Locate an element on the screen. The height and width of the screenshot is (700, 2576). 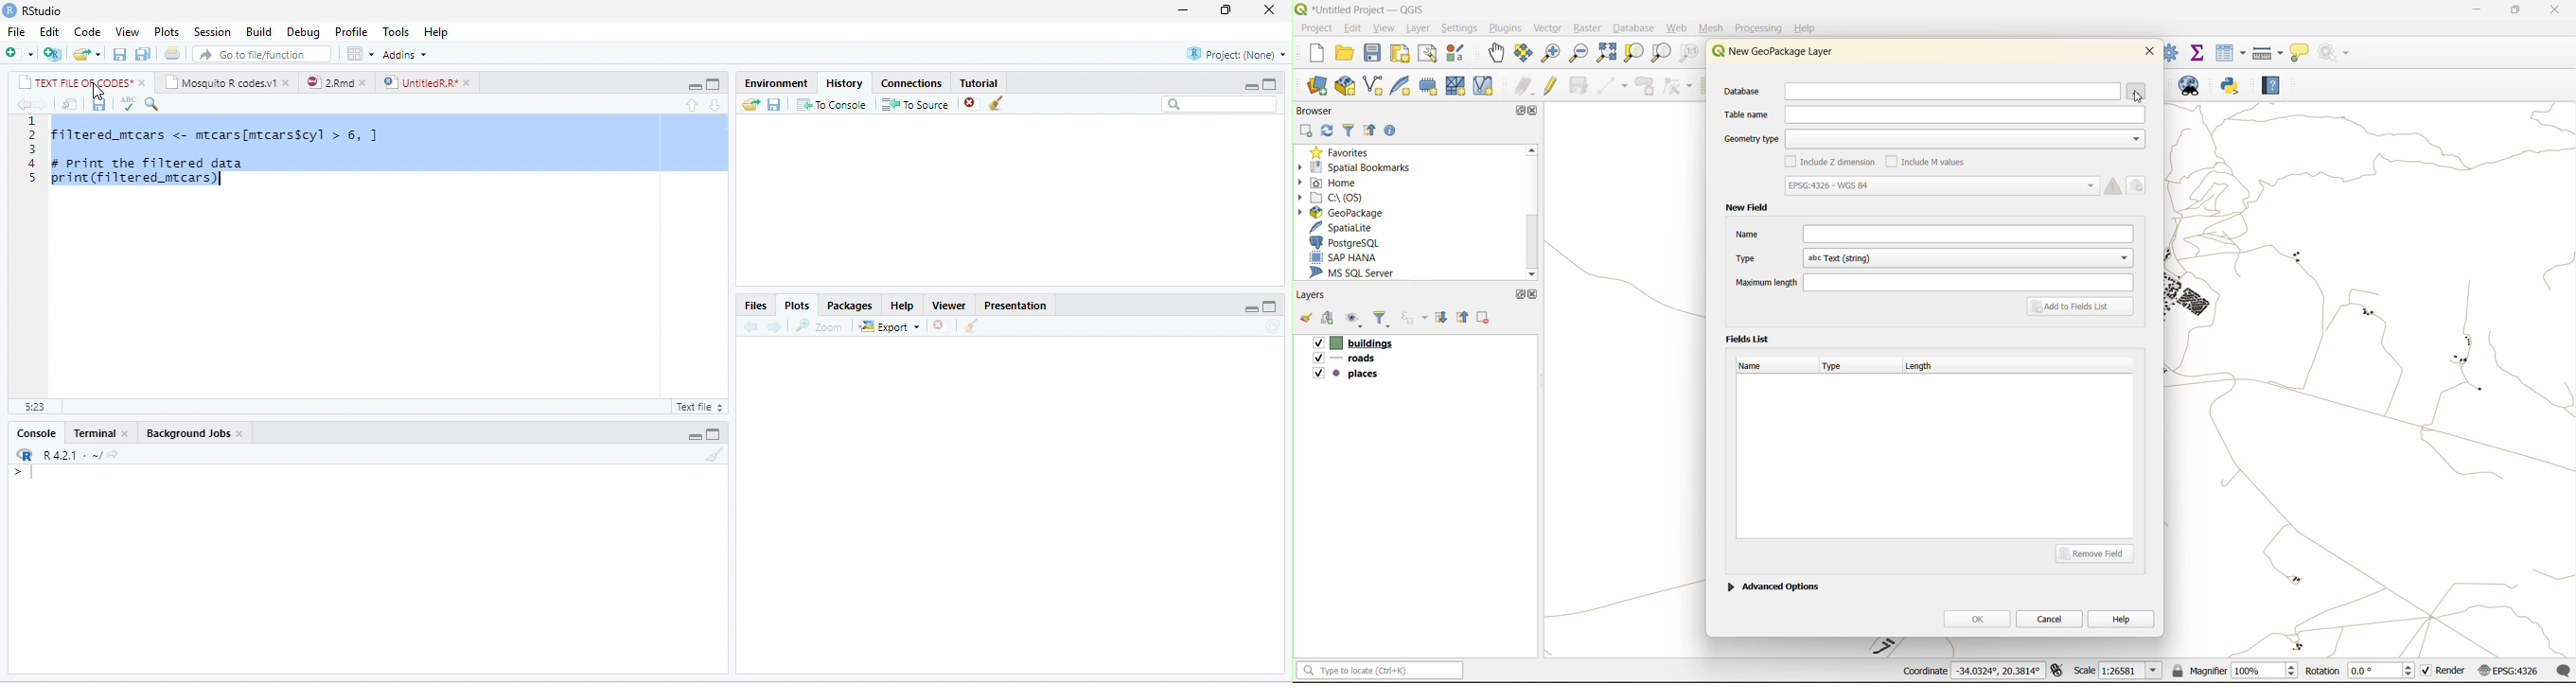
# print the filtered data
print (filtered mtcars) is located at coordinates (155, 171).